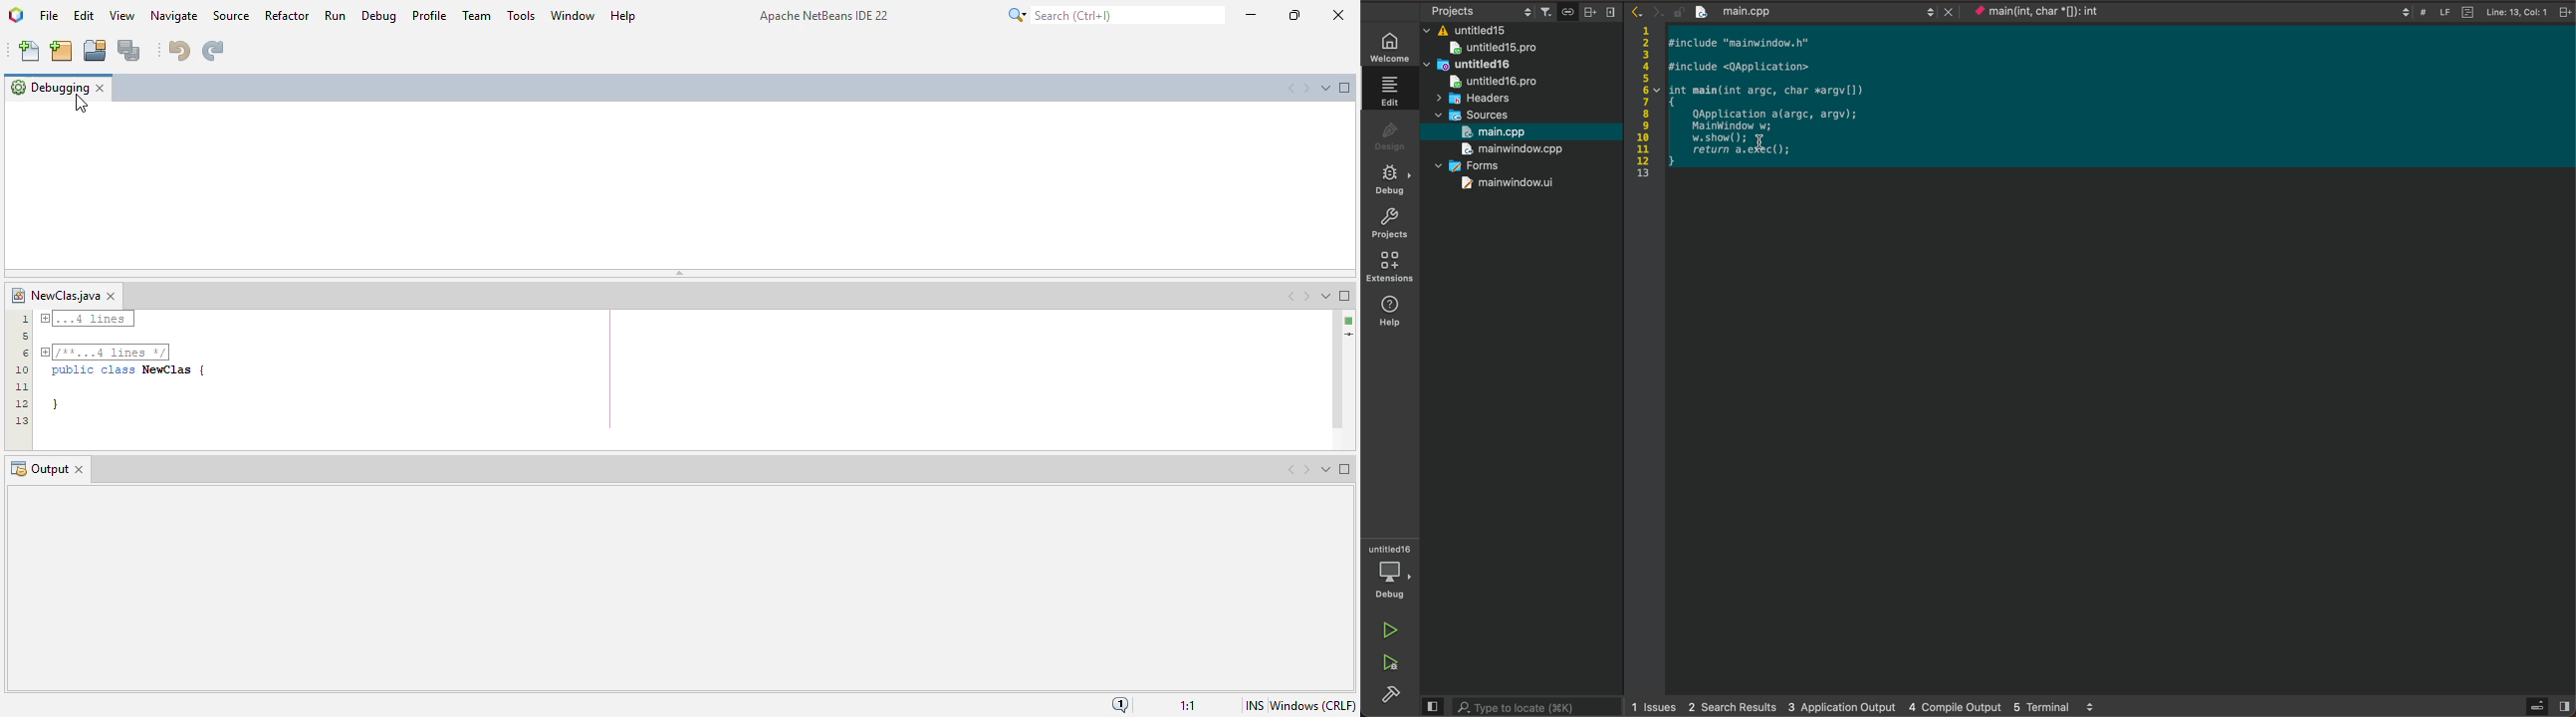 Image resolution: width=2576 pixels, height=728 pixels. Describe the element at coordinates (1115, 15) in the screenshot. I see `search (Ctrl + I)` at that location.